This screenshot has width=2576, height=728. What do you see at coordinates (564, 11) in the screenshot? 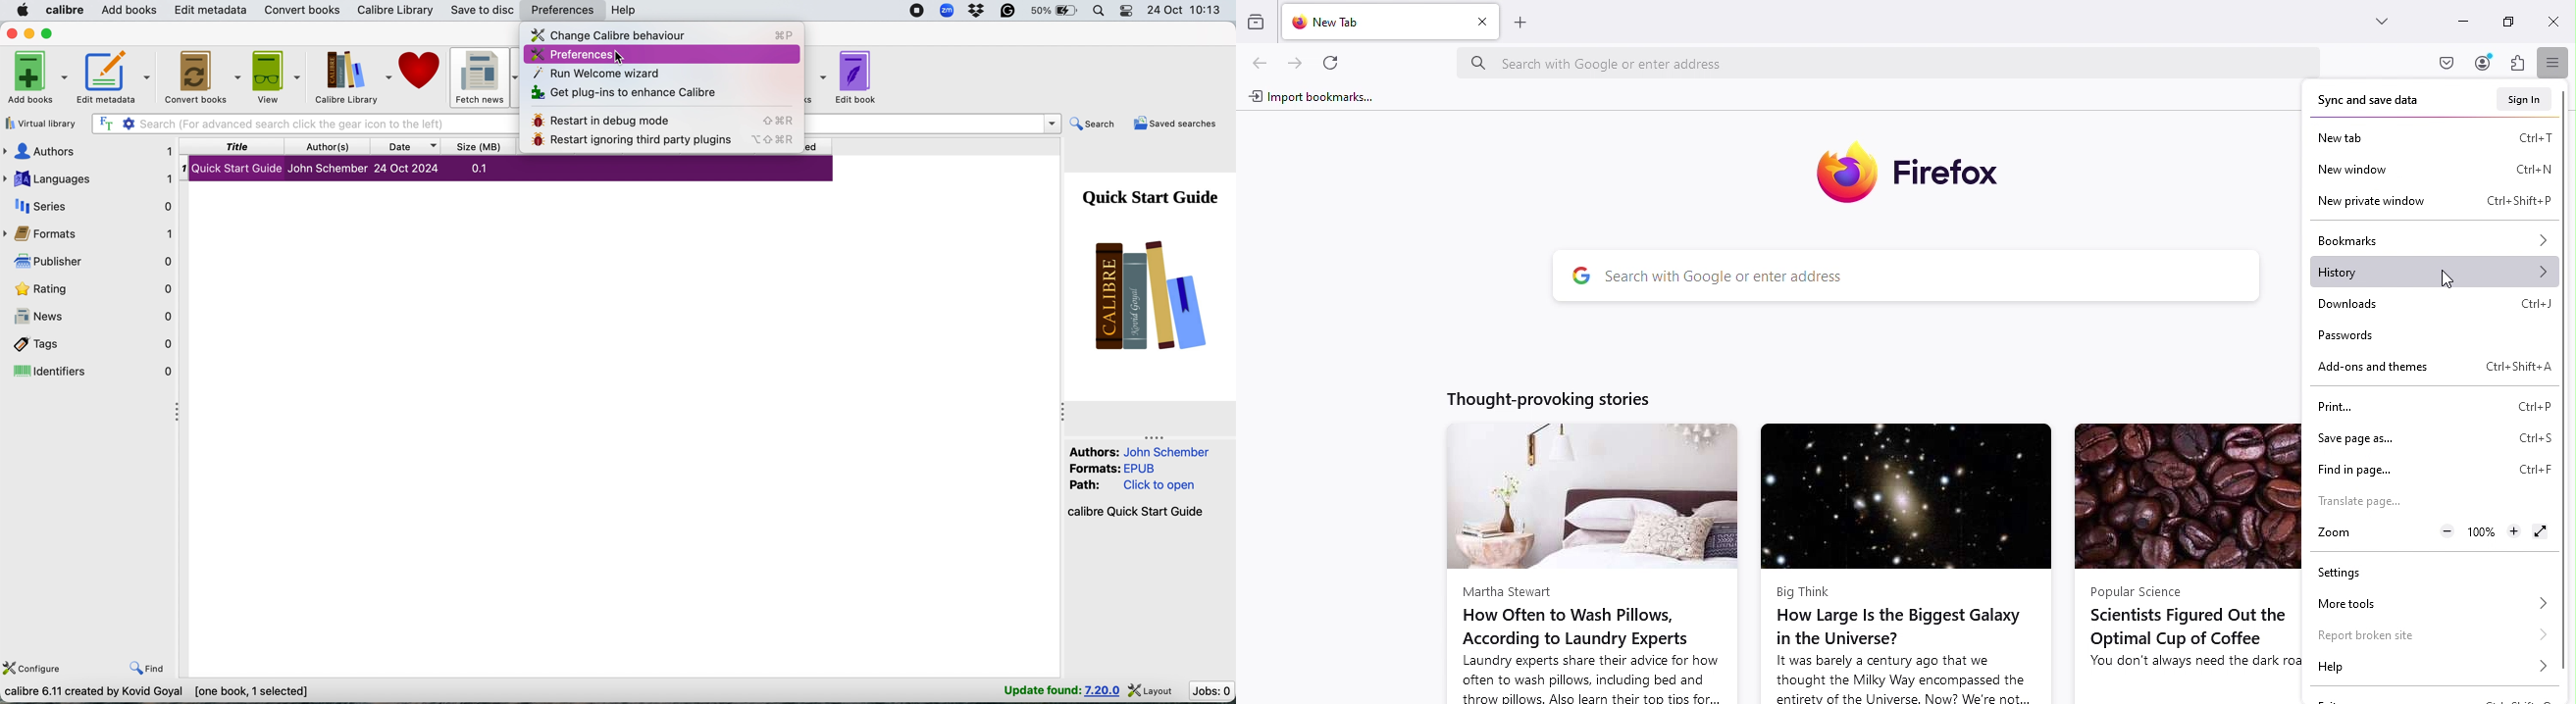
I see `preferences` at bounding box center [564, 11].